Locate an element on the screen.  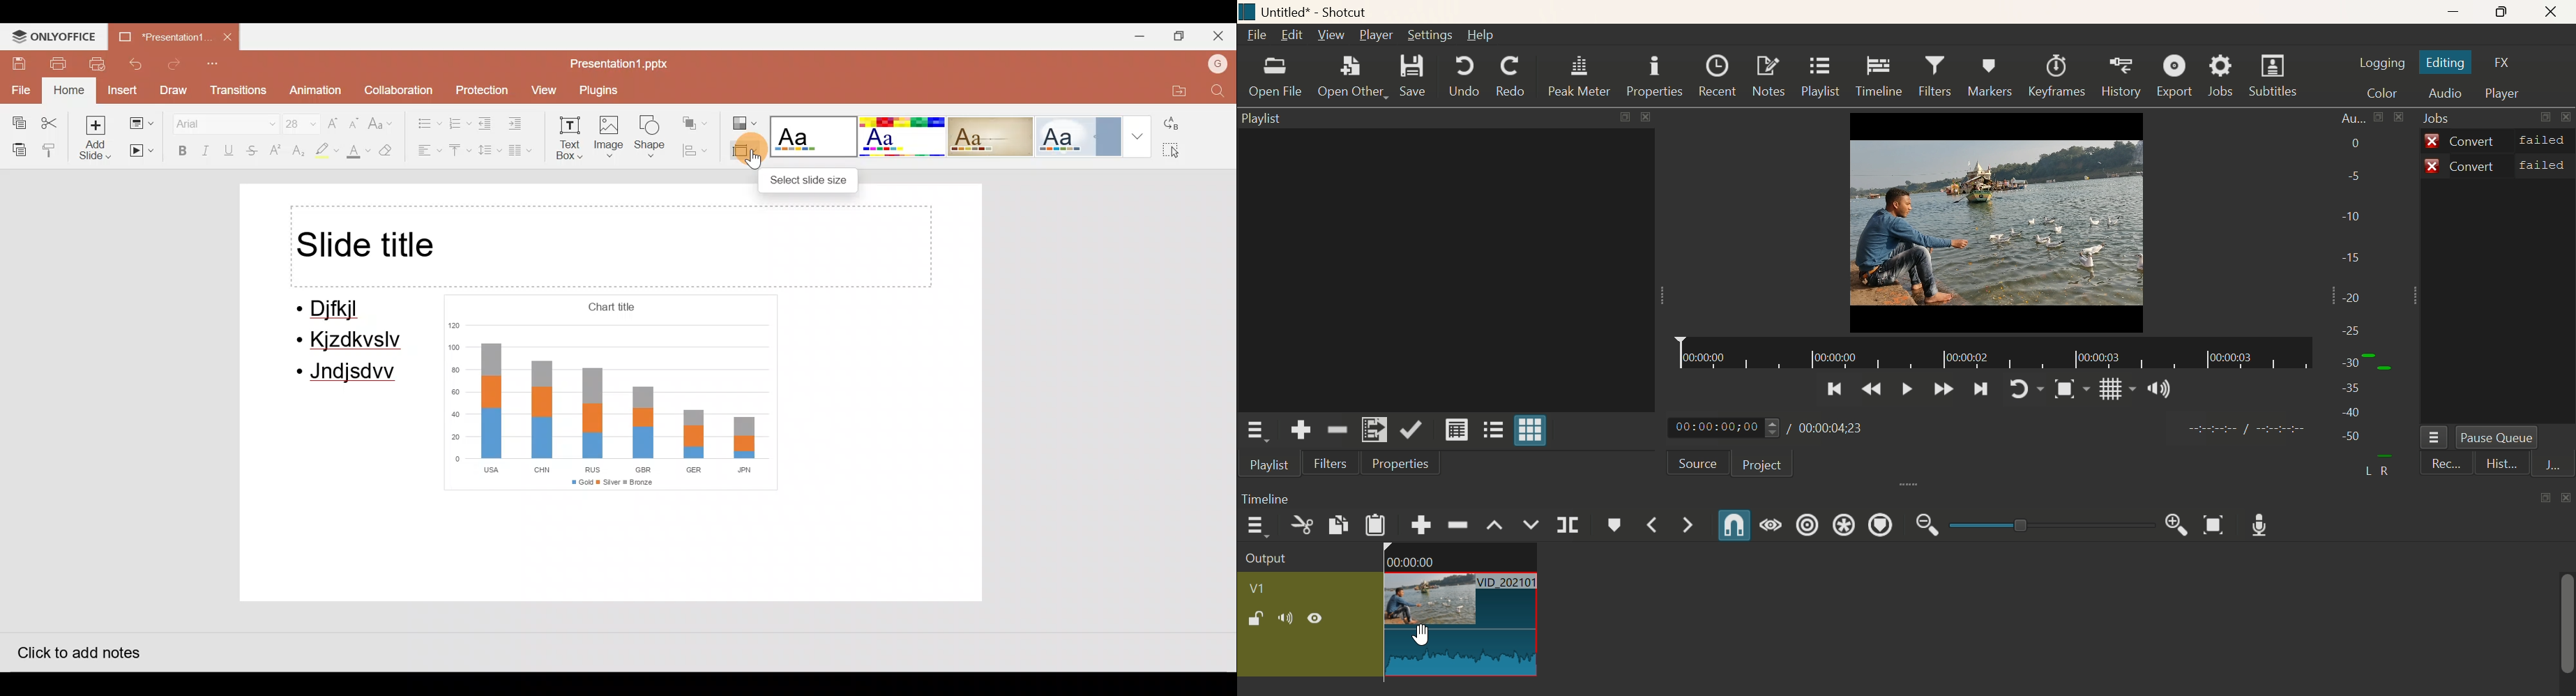
Previous Marker is located at coordinates (1660, 525).